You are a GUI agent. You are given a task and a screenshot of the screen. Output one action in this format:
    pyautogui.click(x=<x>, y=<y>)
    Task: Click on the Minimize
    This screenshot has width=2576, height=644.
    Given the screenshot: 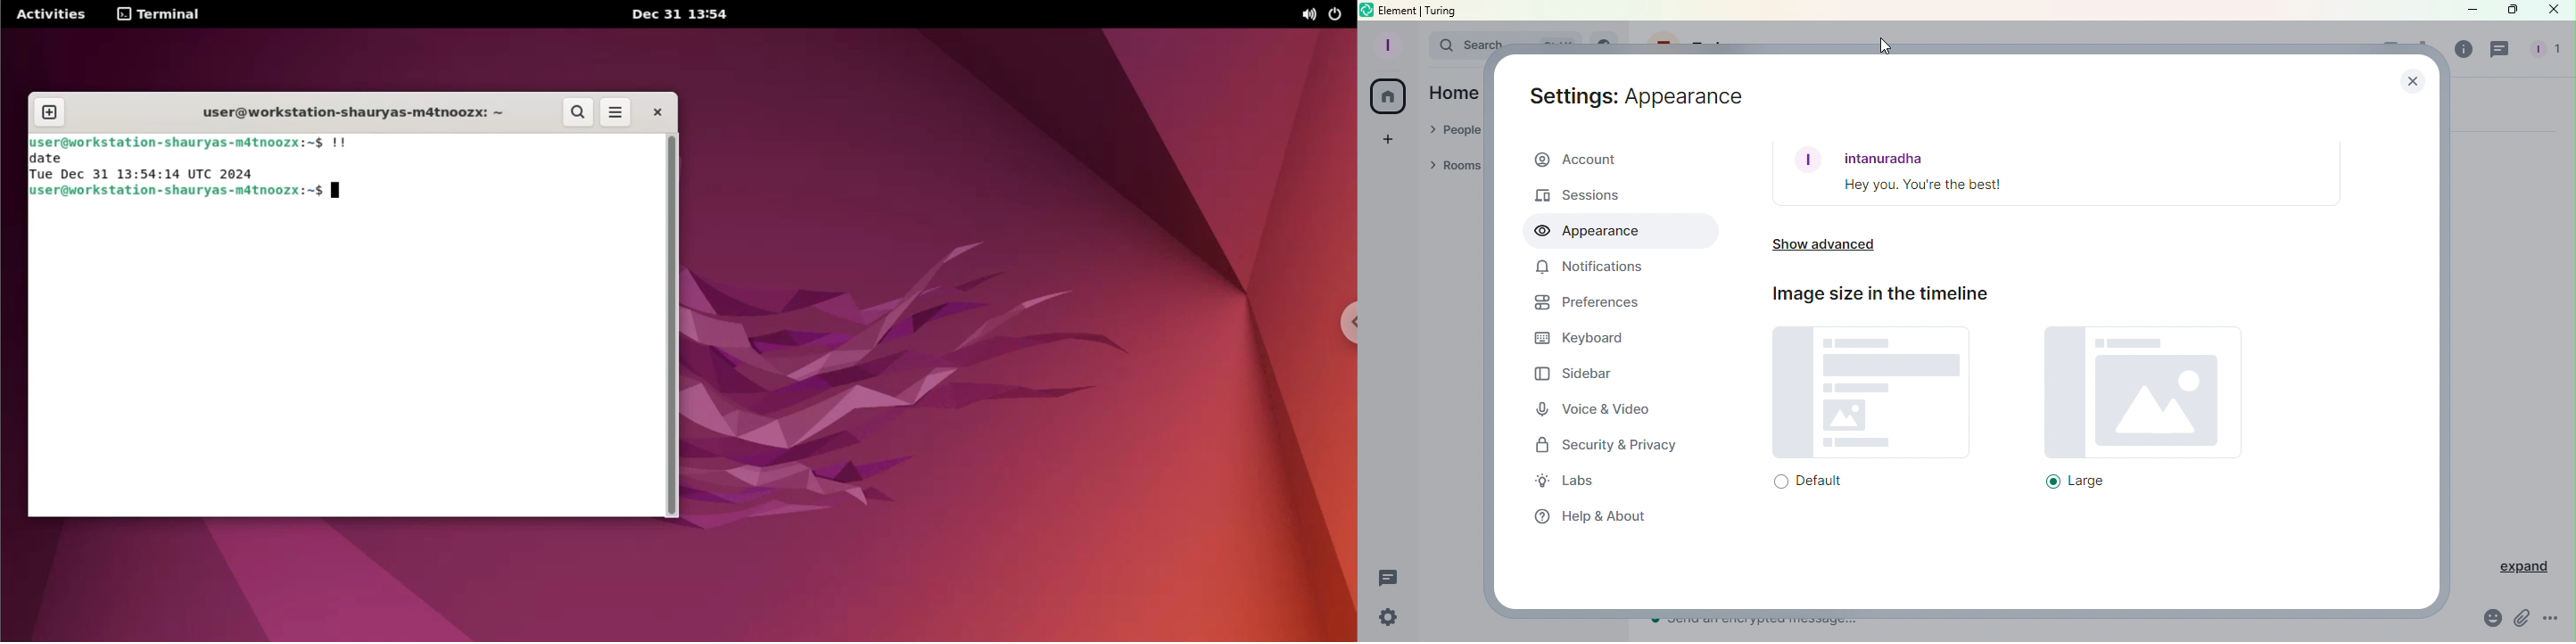 What is the action you would take?
    pyautogui.click(x=2470, y=10)
    